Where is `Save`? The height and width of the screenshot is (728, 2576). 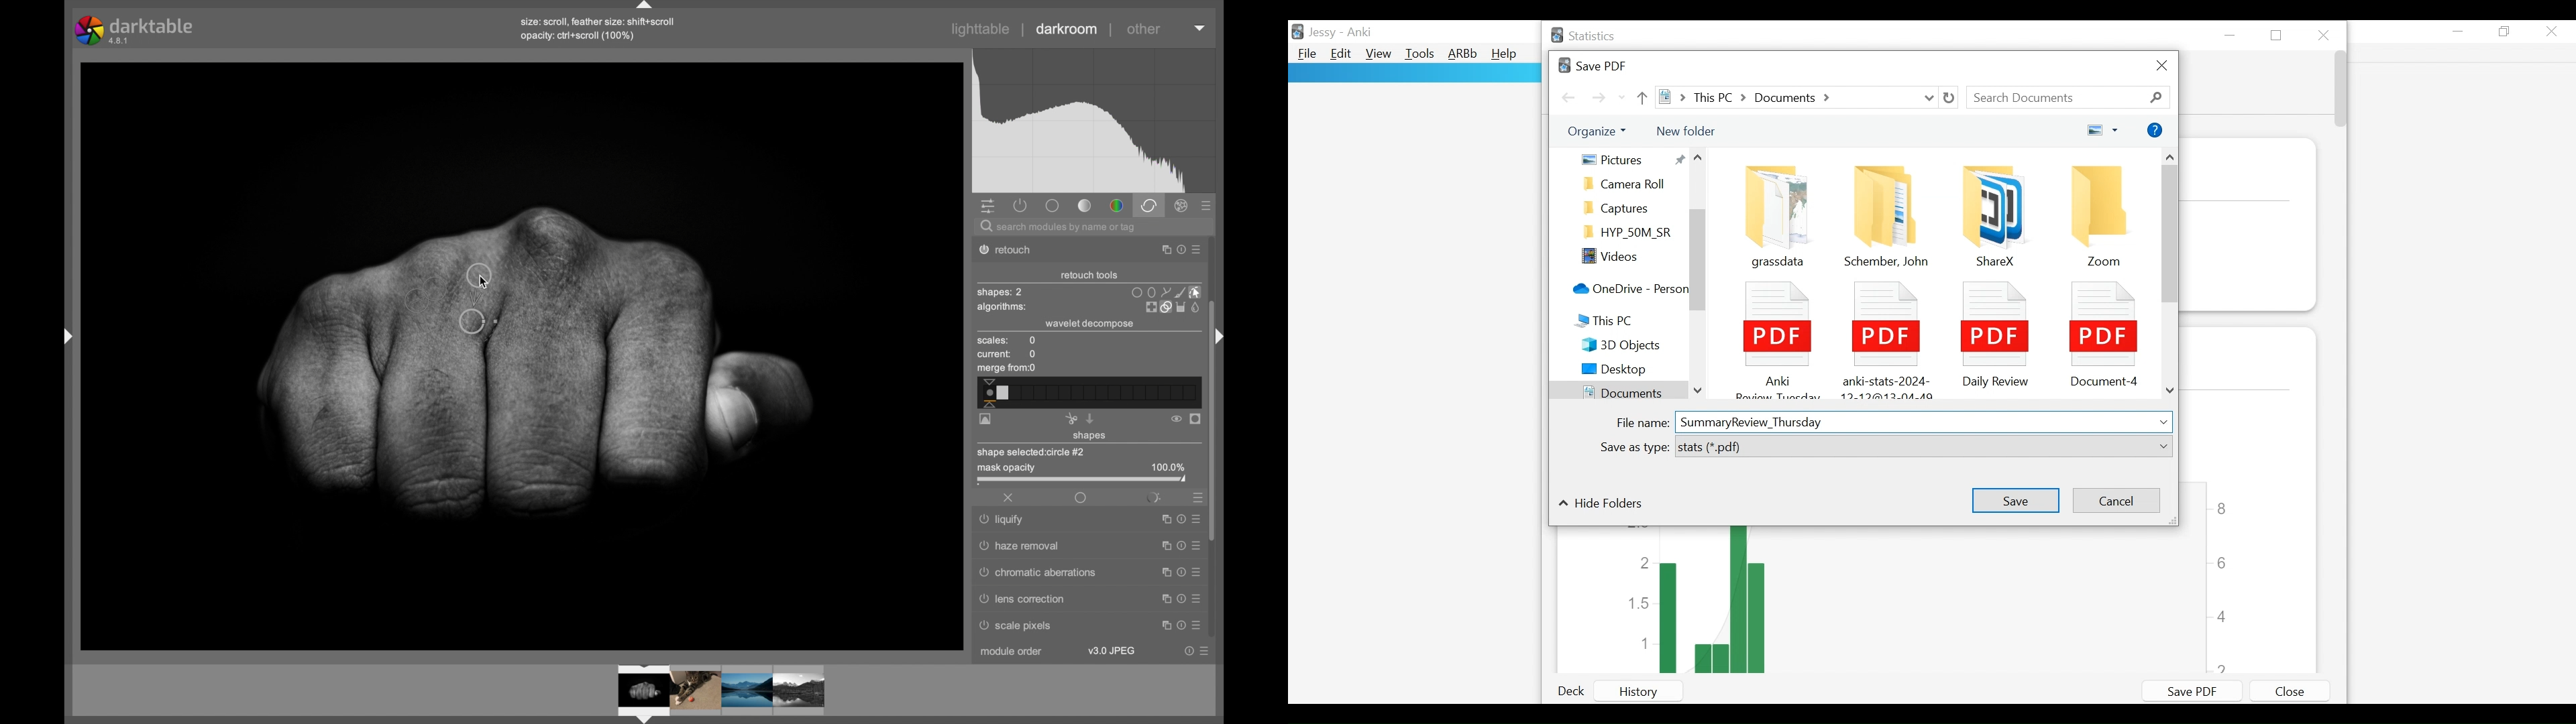
Save is located at coordinates (2015, 499).